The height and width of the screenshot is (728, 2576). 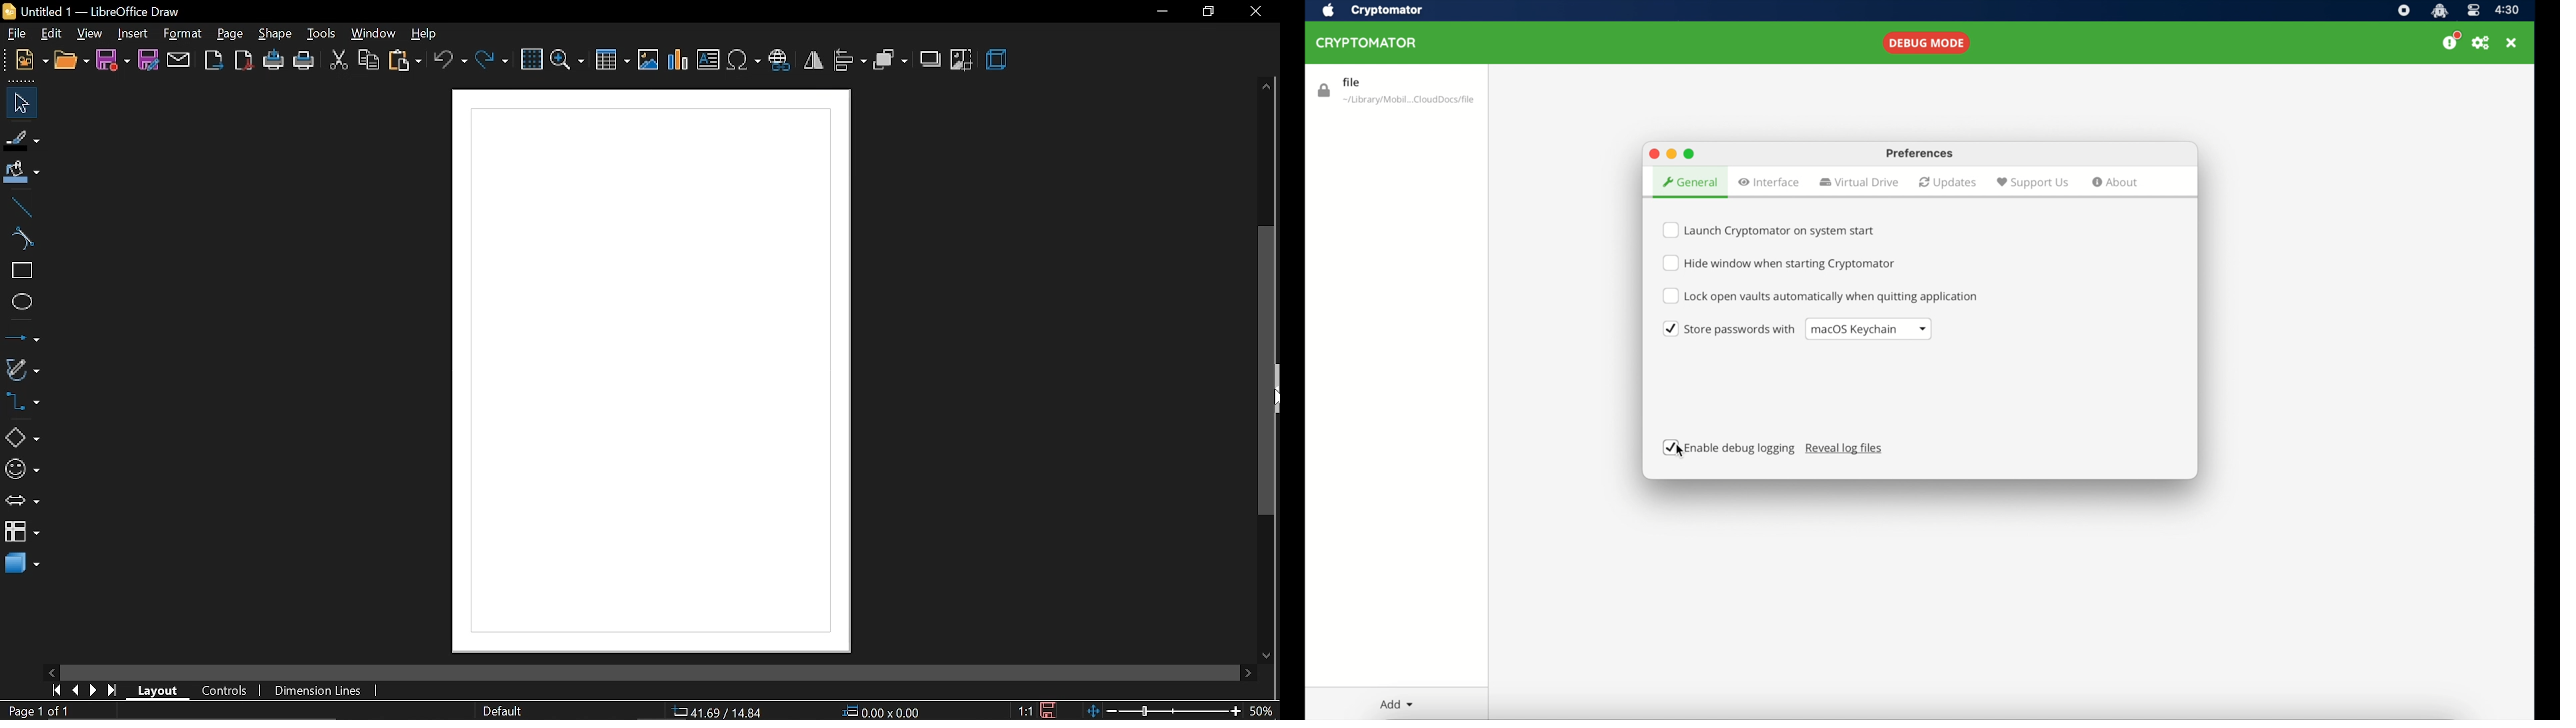 What do you see at coordinates (21, 139) in the screenshot?
I see `fill line` at bounding box center [21, 139].